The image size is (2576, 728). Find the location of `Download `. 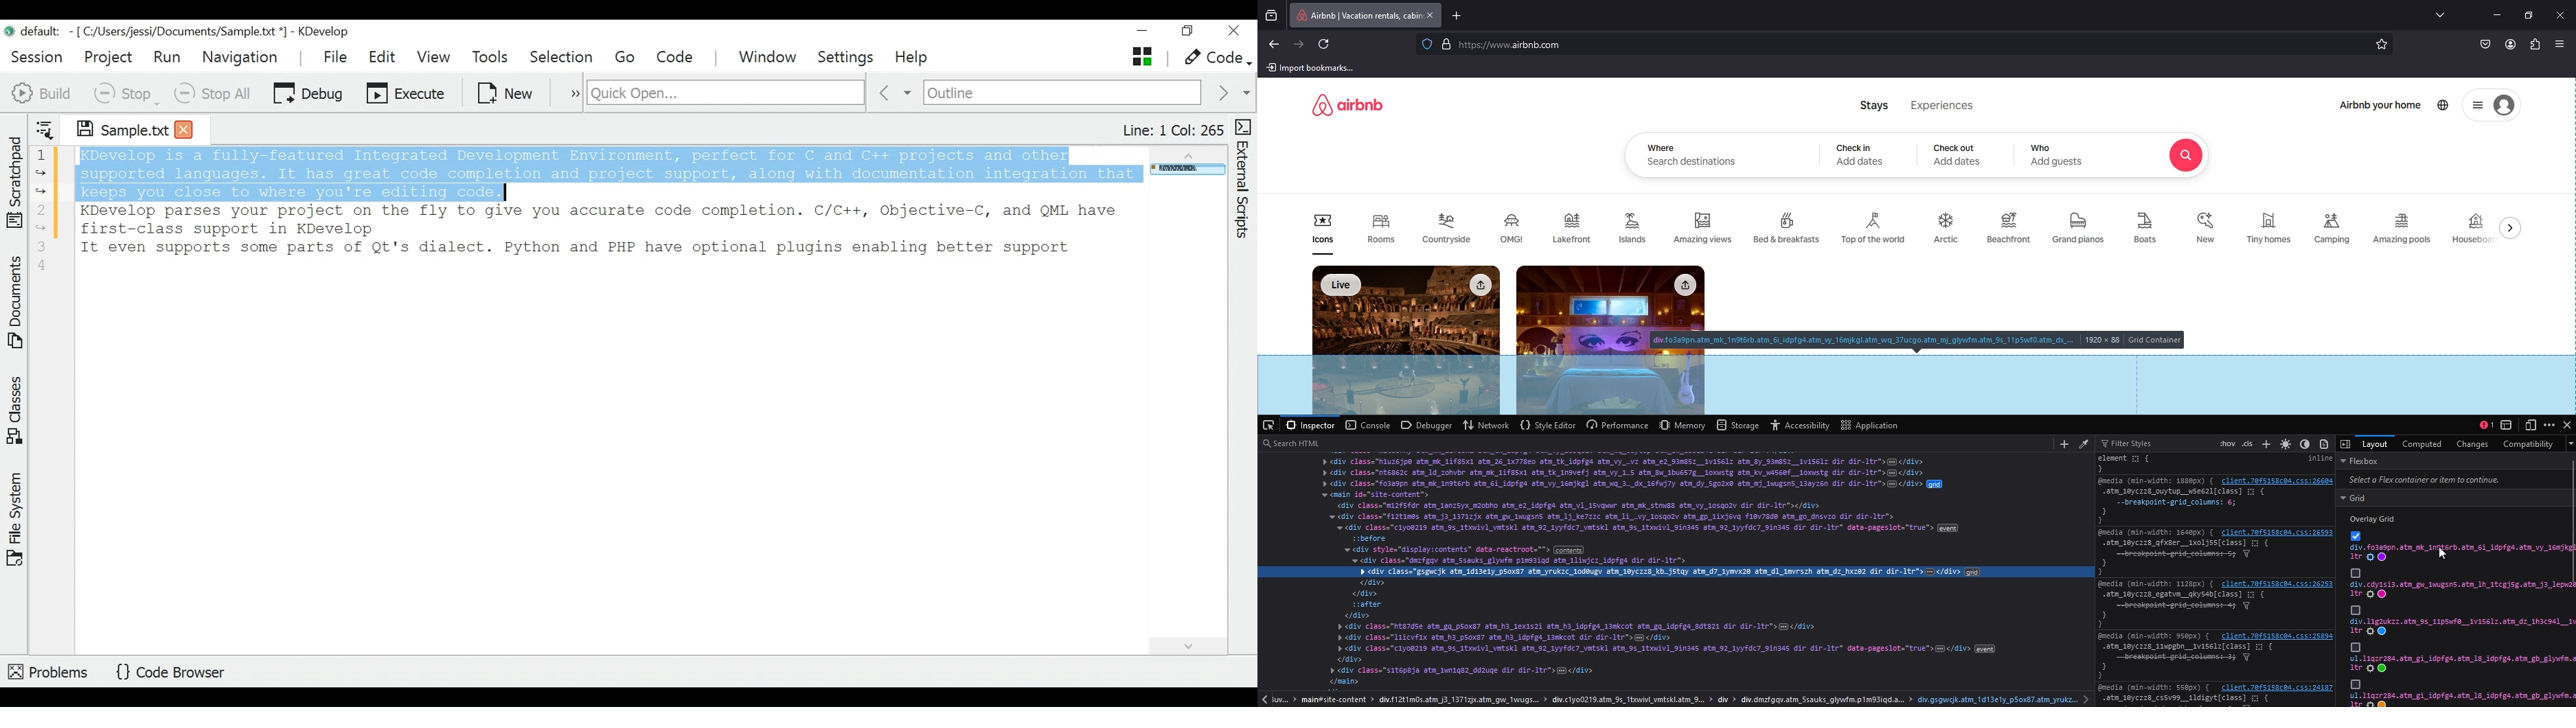

Download  is located at coordinates (1479, 285).